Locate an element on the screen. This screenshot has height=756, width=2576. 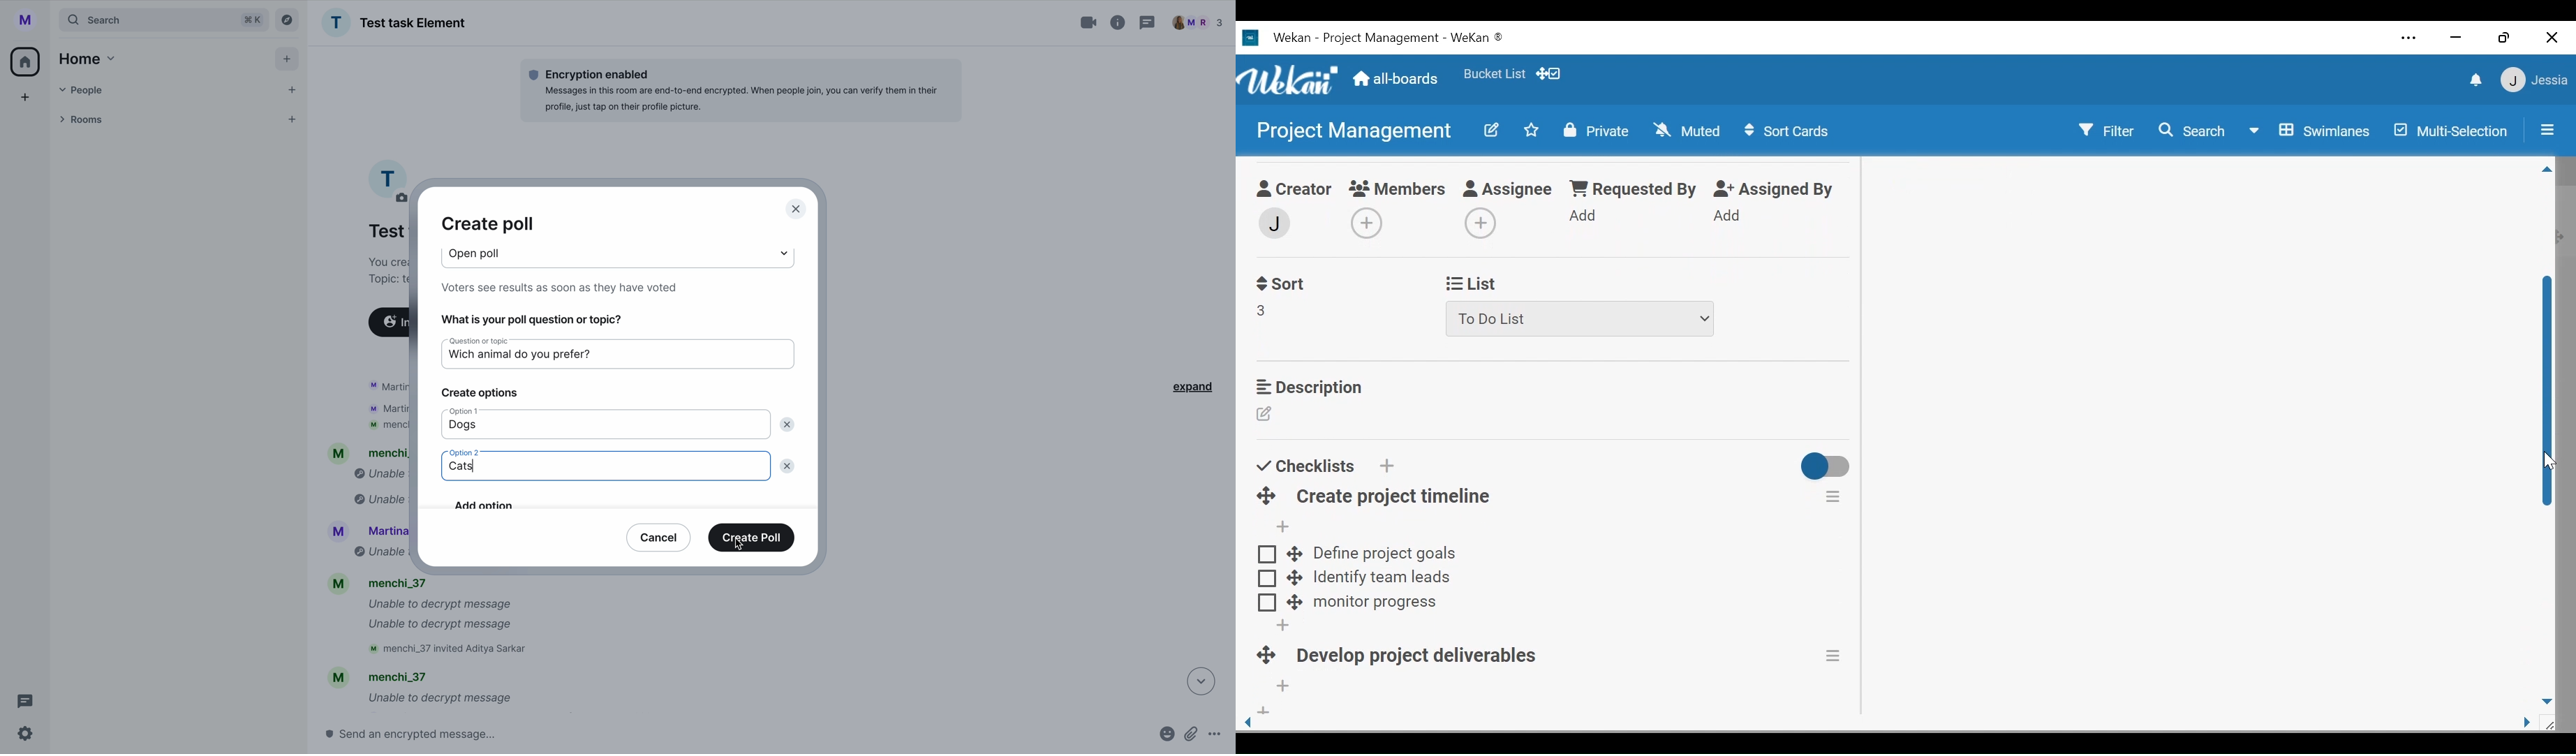
Checklist item is located at coordinates (1381, 579).